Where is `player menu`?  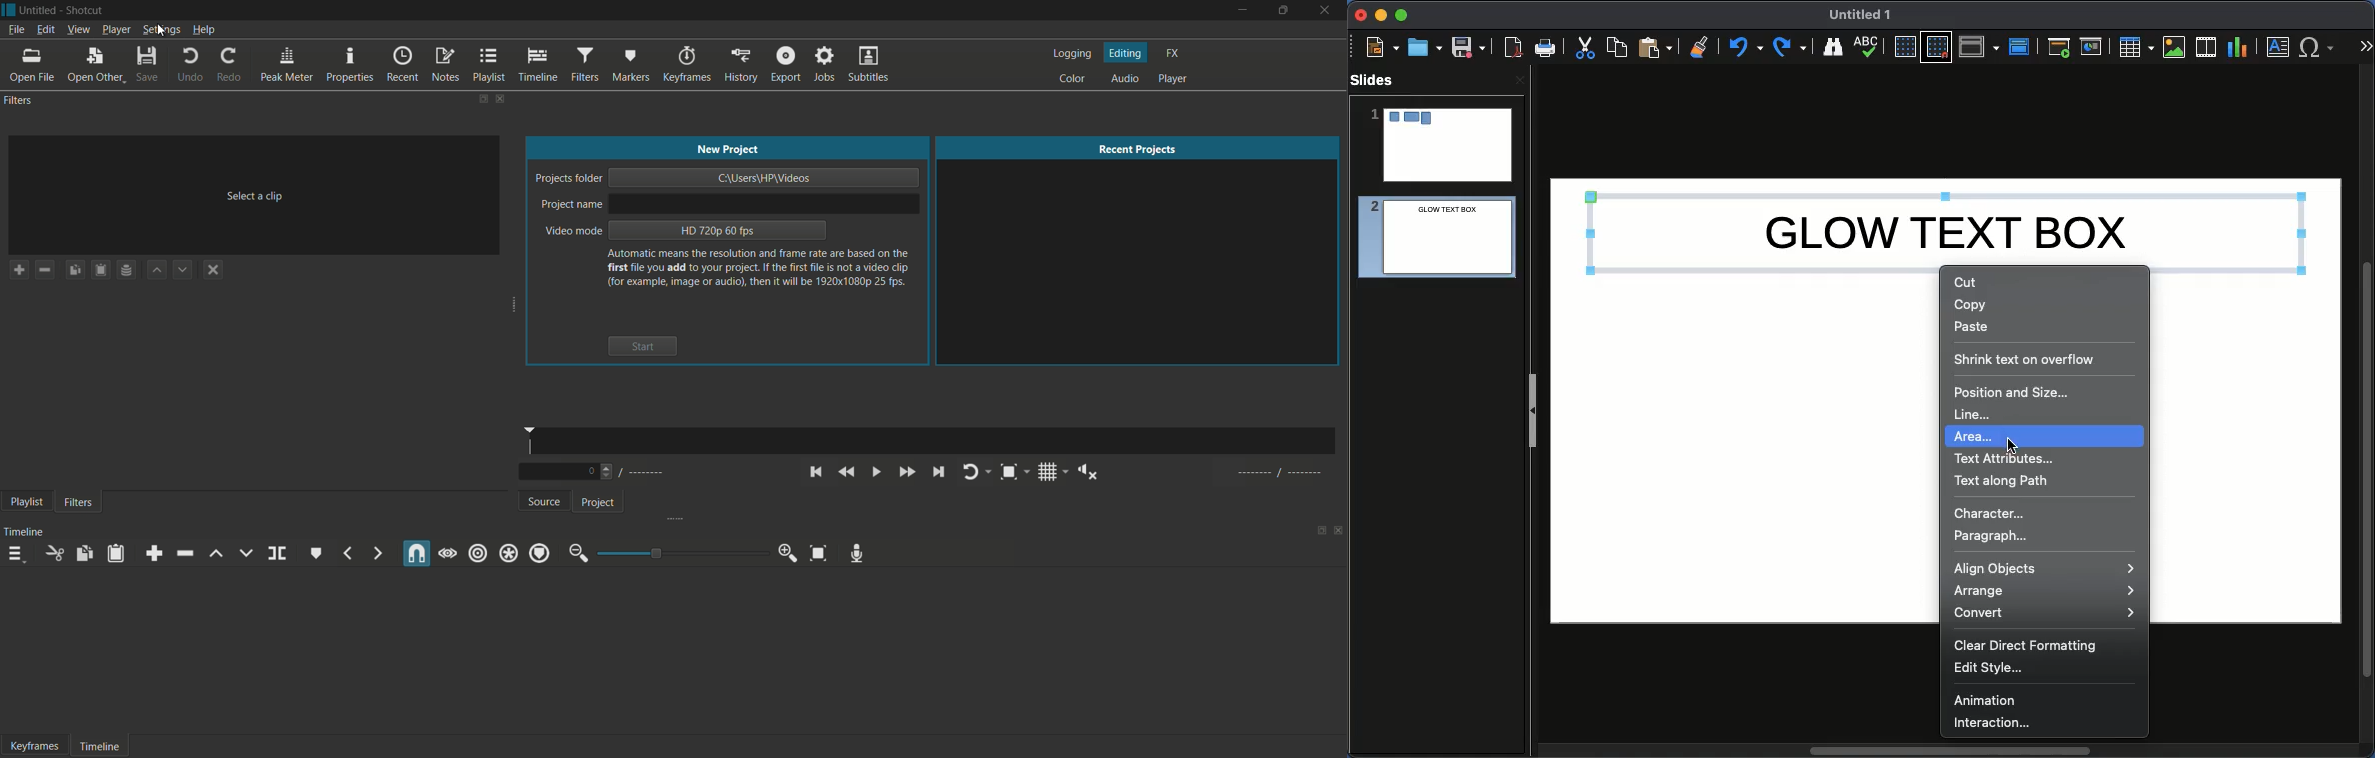
player menu is located at coordinates (114, 30).